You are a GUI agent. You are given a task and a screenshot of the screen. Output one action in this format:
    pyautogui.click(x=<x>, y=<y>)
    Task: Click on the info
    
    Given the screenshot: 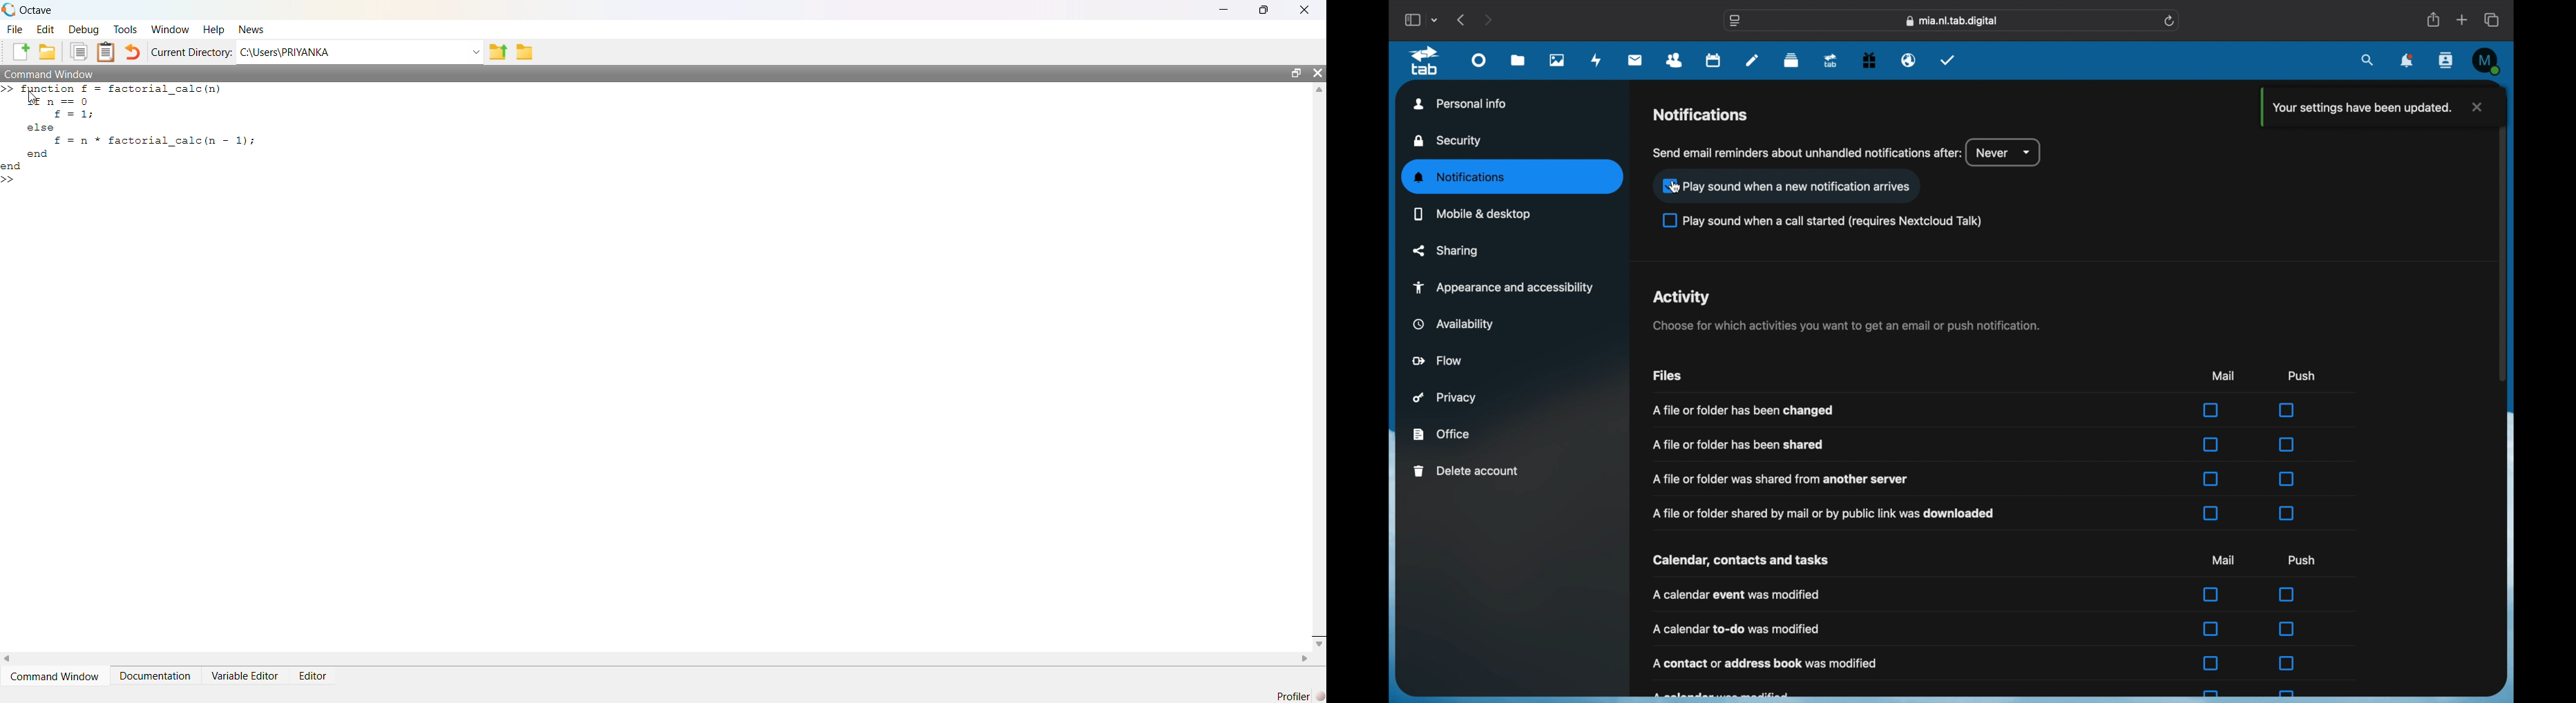 What is the action you would take?
    pyautogui.click(x=1783, y=478)
    